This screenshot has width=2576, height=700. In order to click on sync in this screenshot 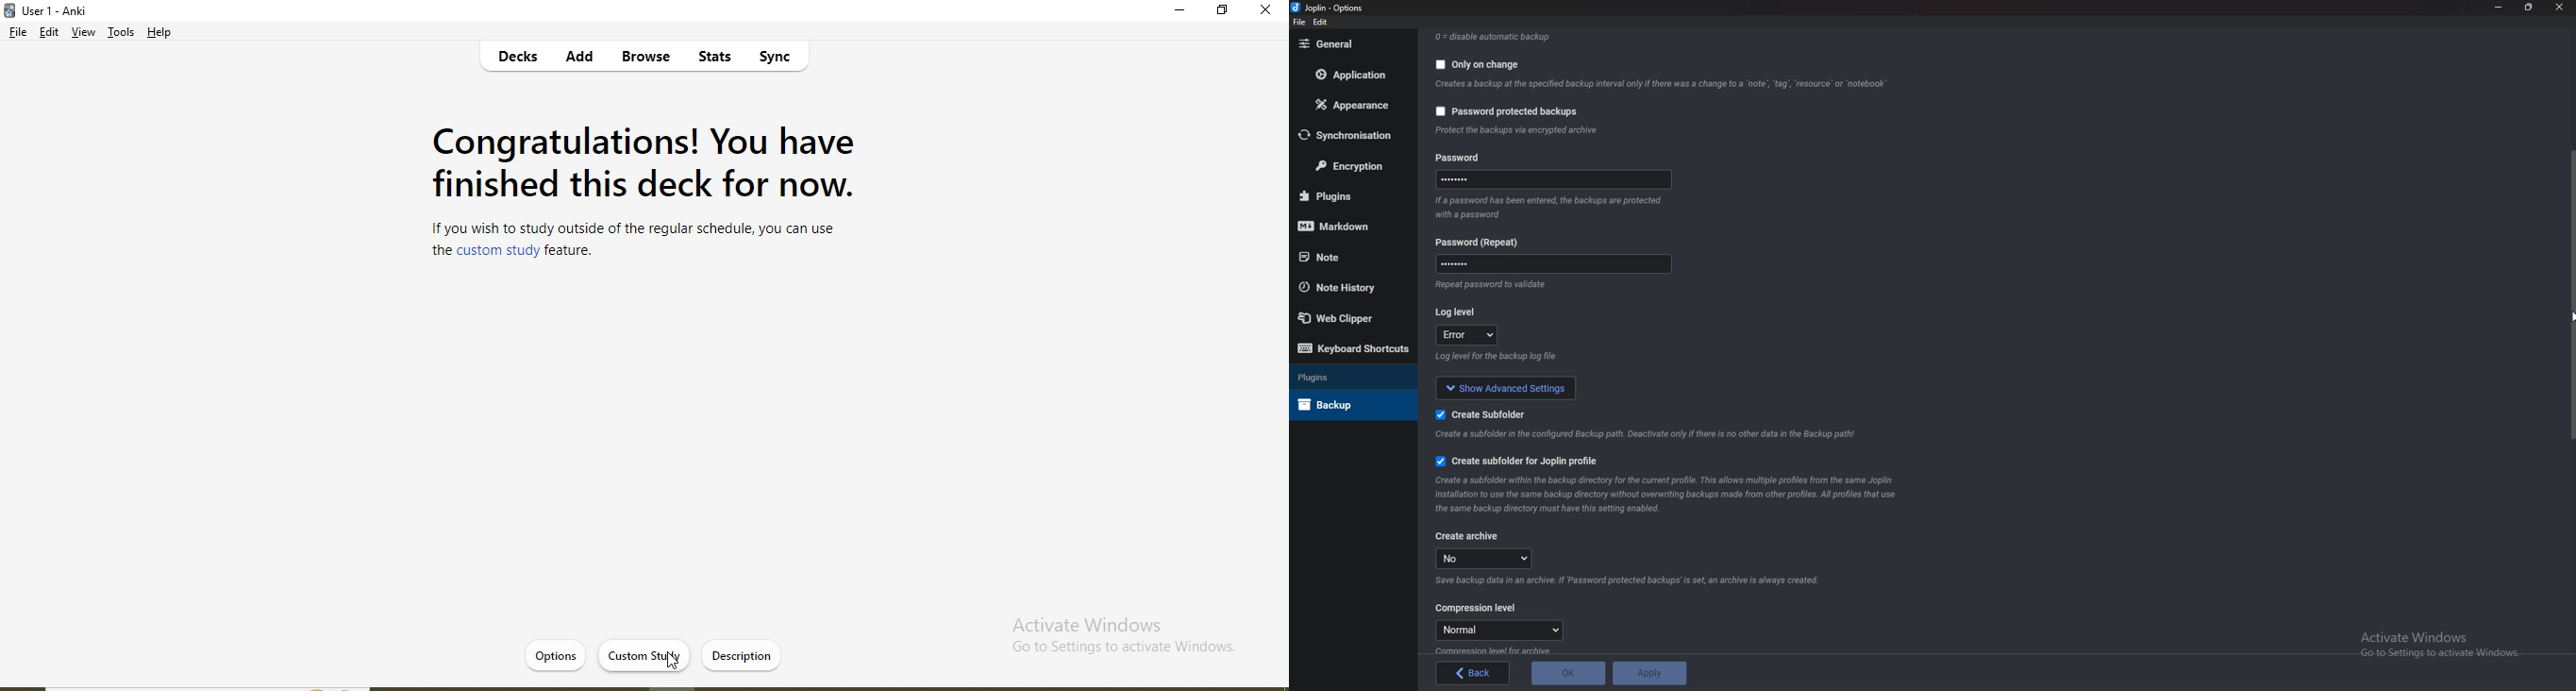, I will do `click(782, 59)`.